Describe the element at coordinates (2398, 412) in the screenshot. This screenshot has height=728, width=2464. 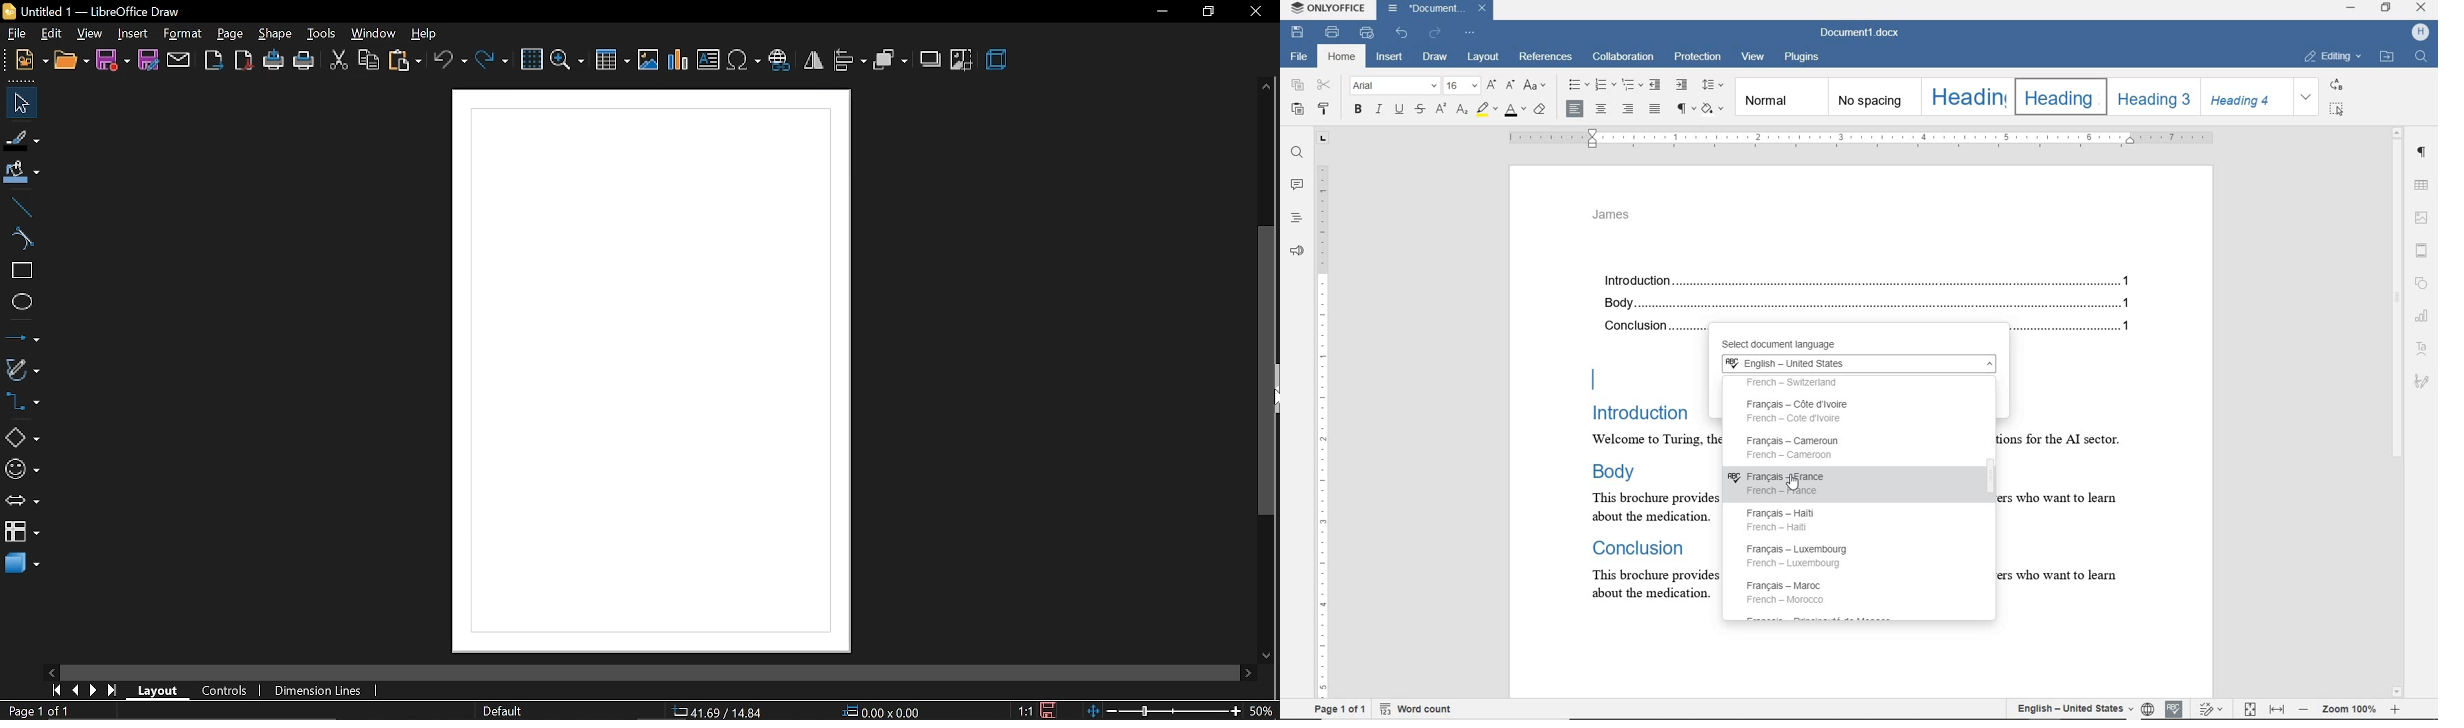
I see `scrollbar` at that location.